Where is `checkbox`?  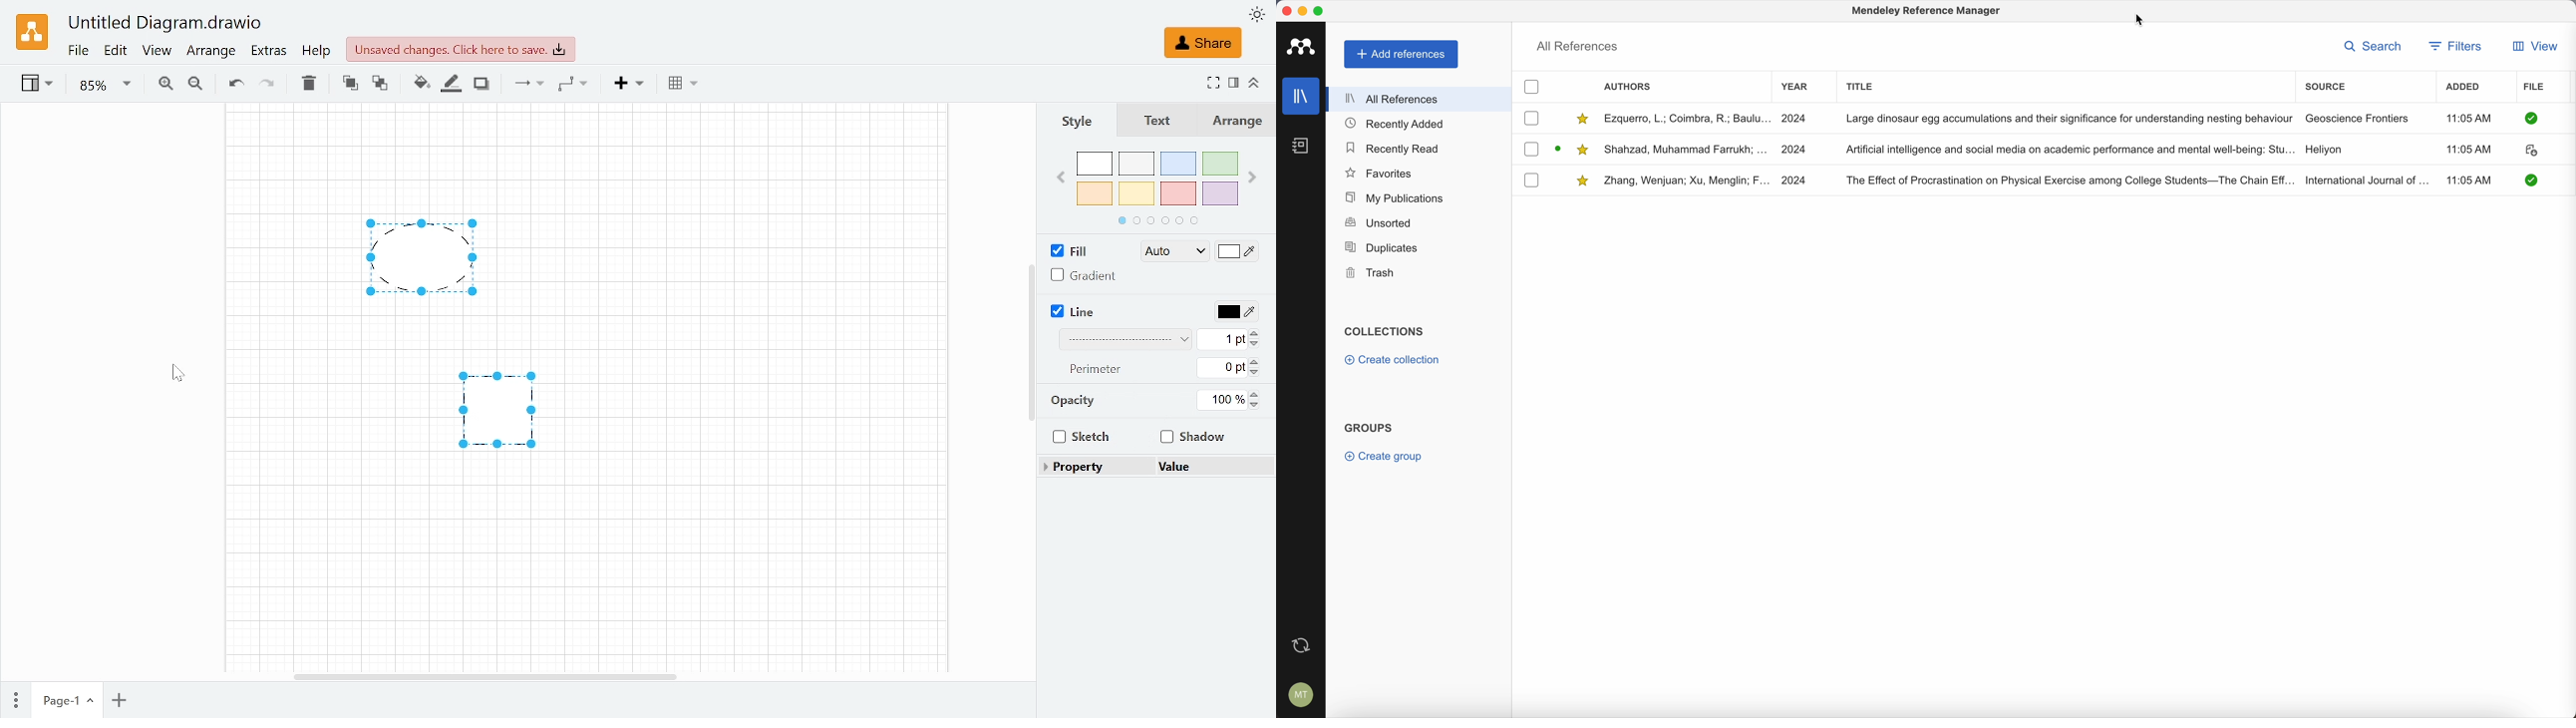
checkbox is located at coordinates (1532, 118).